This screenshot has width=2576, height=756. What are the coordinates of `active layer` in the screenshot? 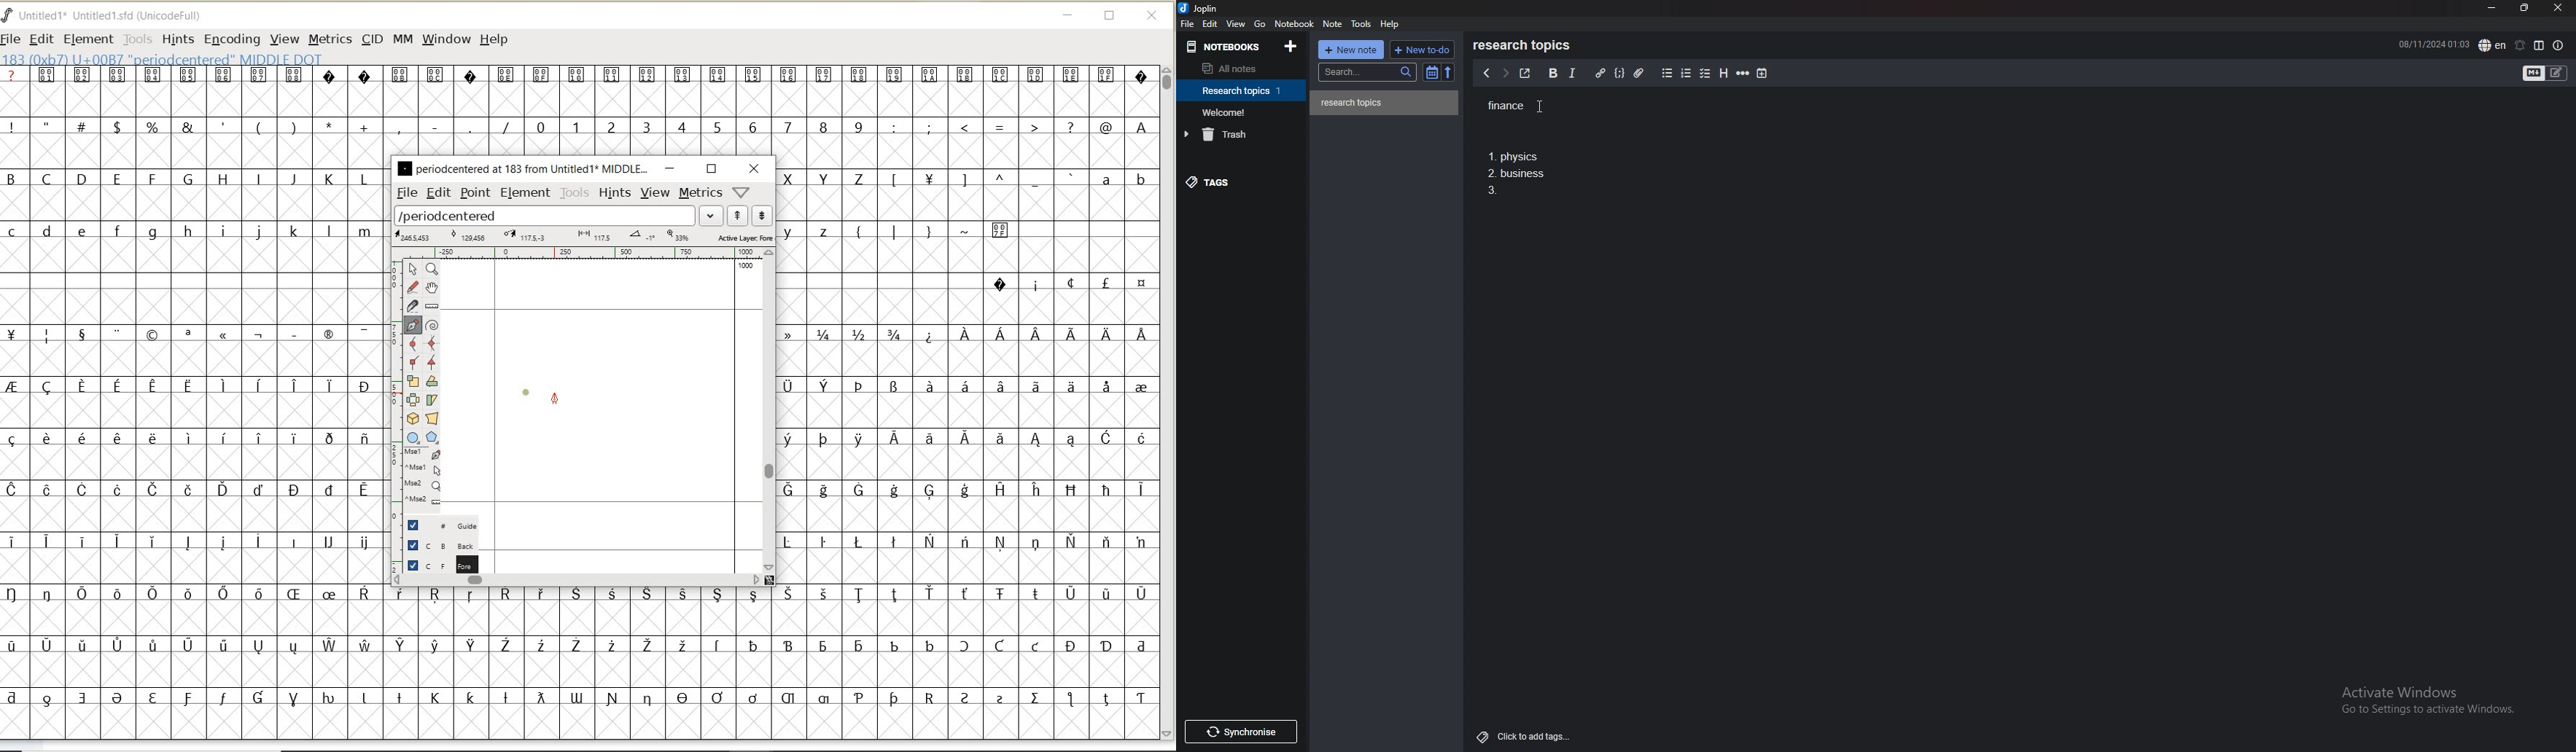 It's located at (582, 237).